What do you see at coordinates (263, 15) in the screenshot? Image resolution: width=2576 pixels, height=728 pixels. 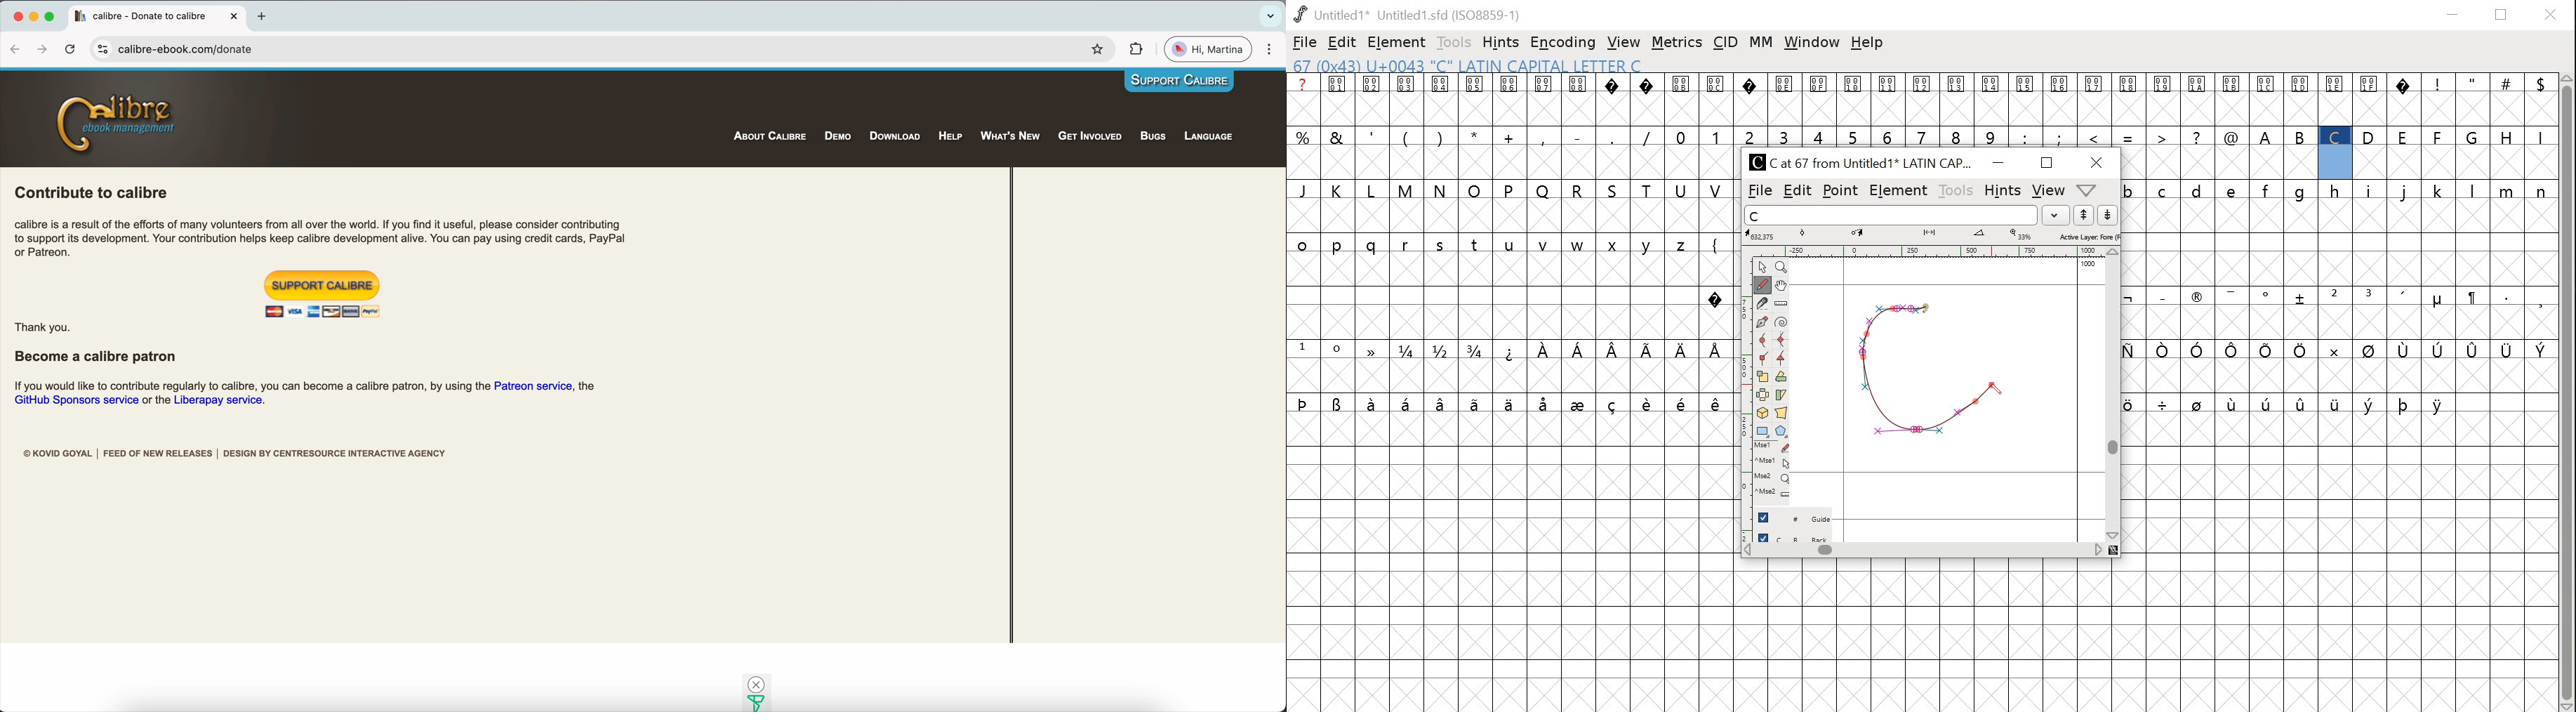 I see `new tab` at bounding box center [263, 15].